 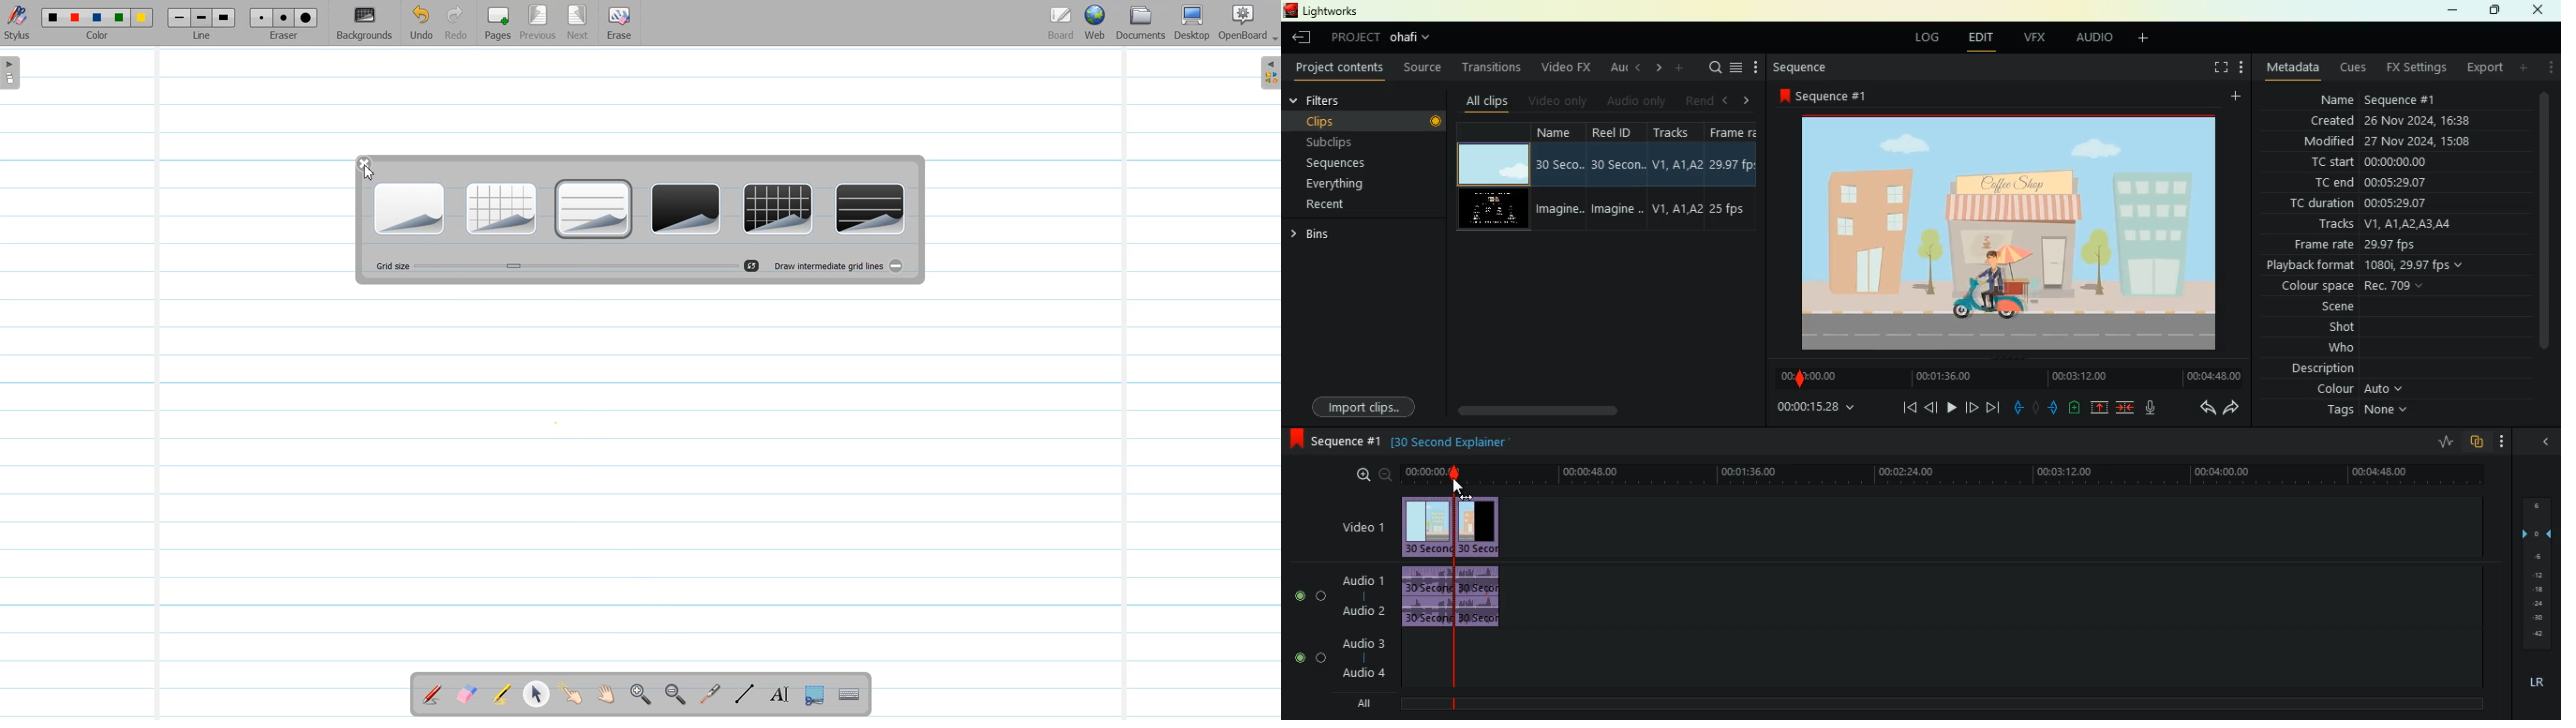 I want to click on add, so click(x=2141, y=39).